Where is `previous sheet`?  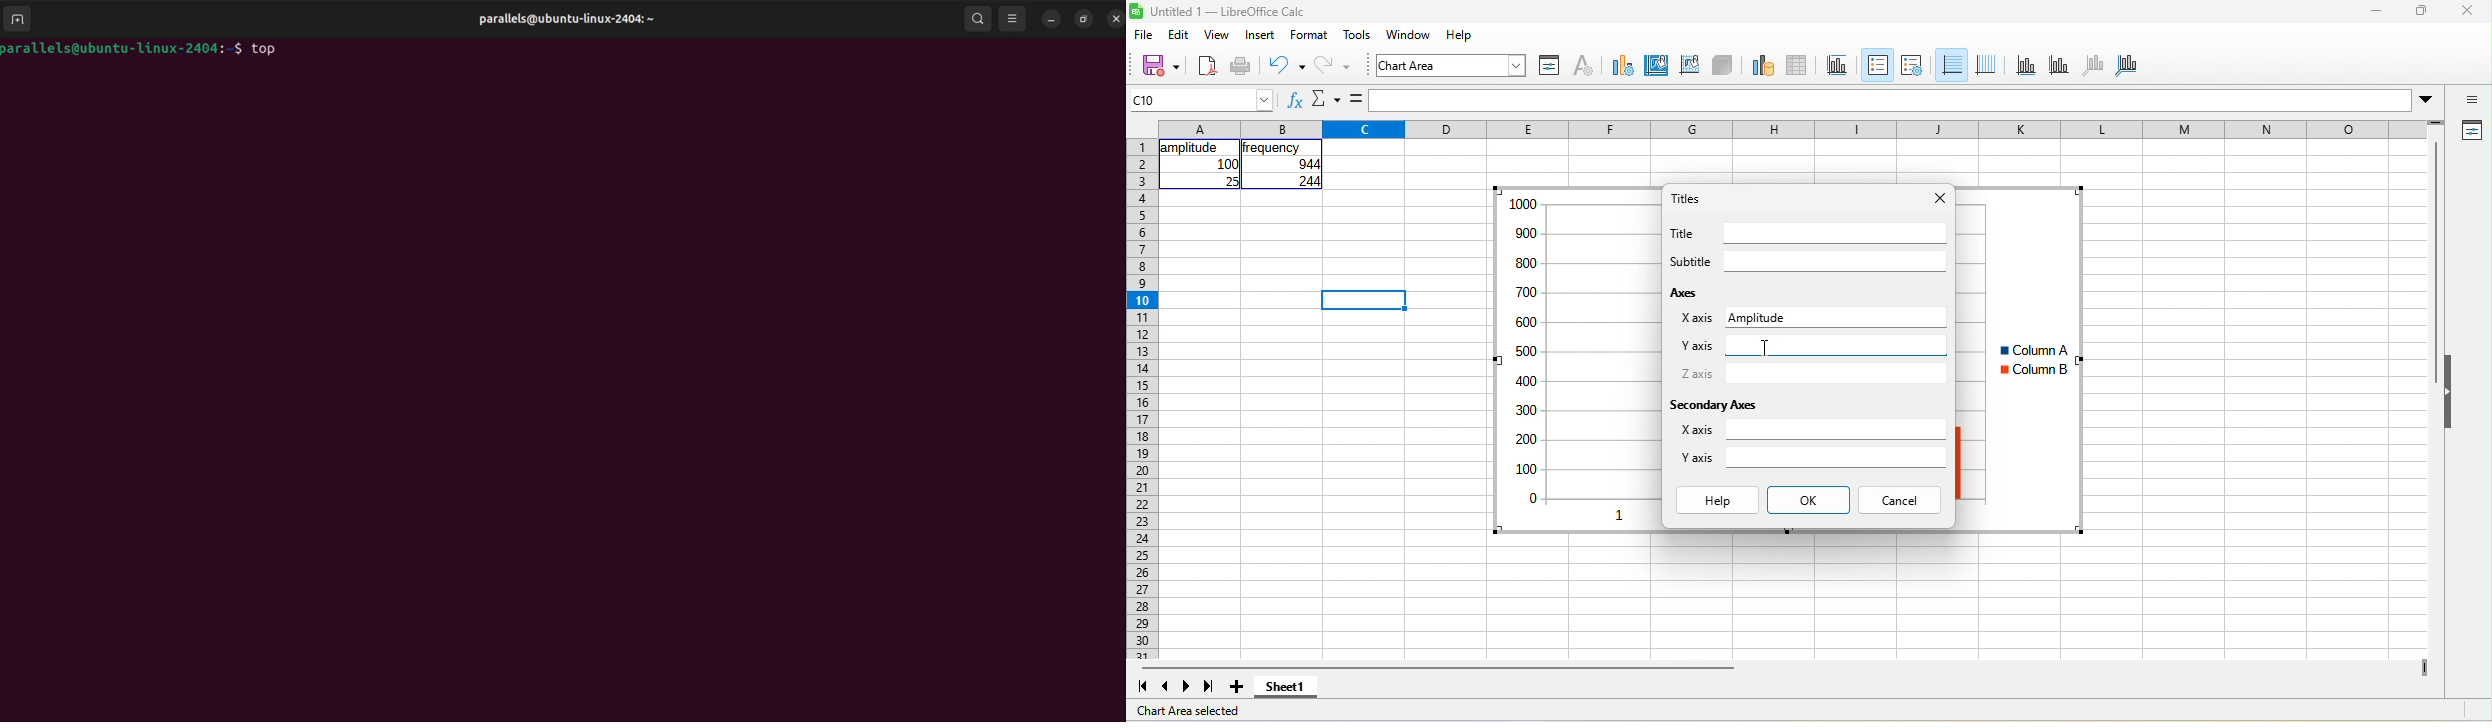 previous sheet is located at coordinates (1166, 687).